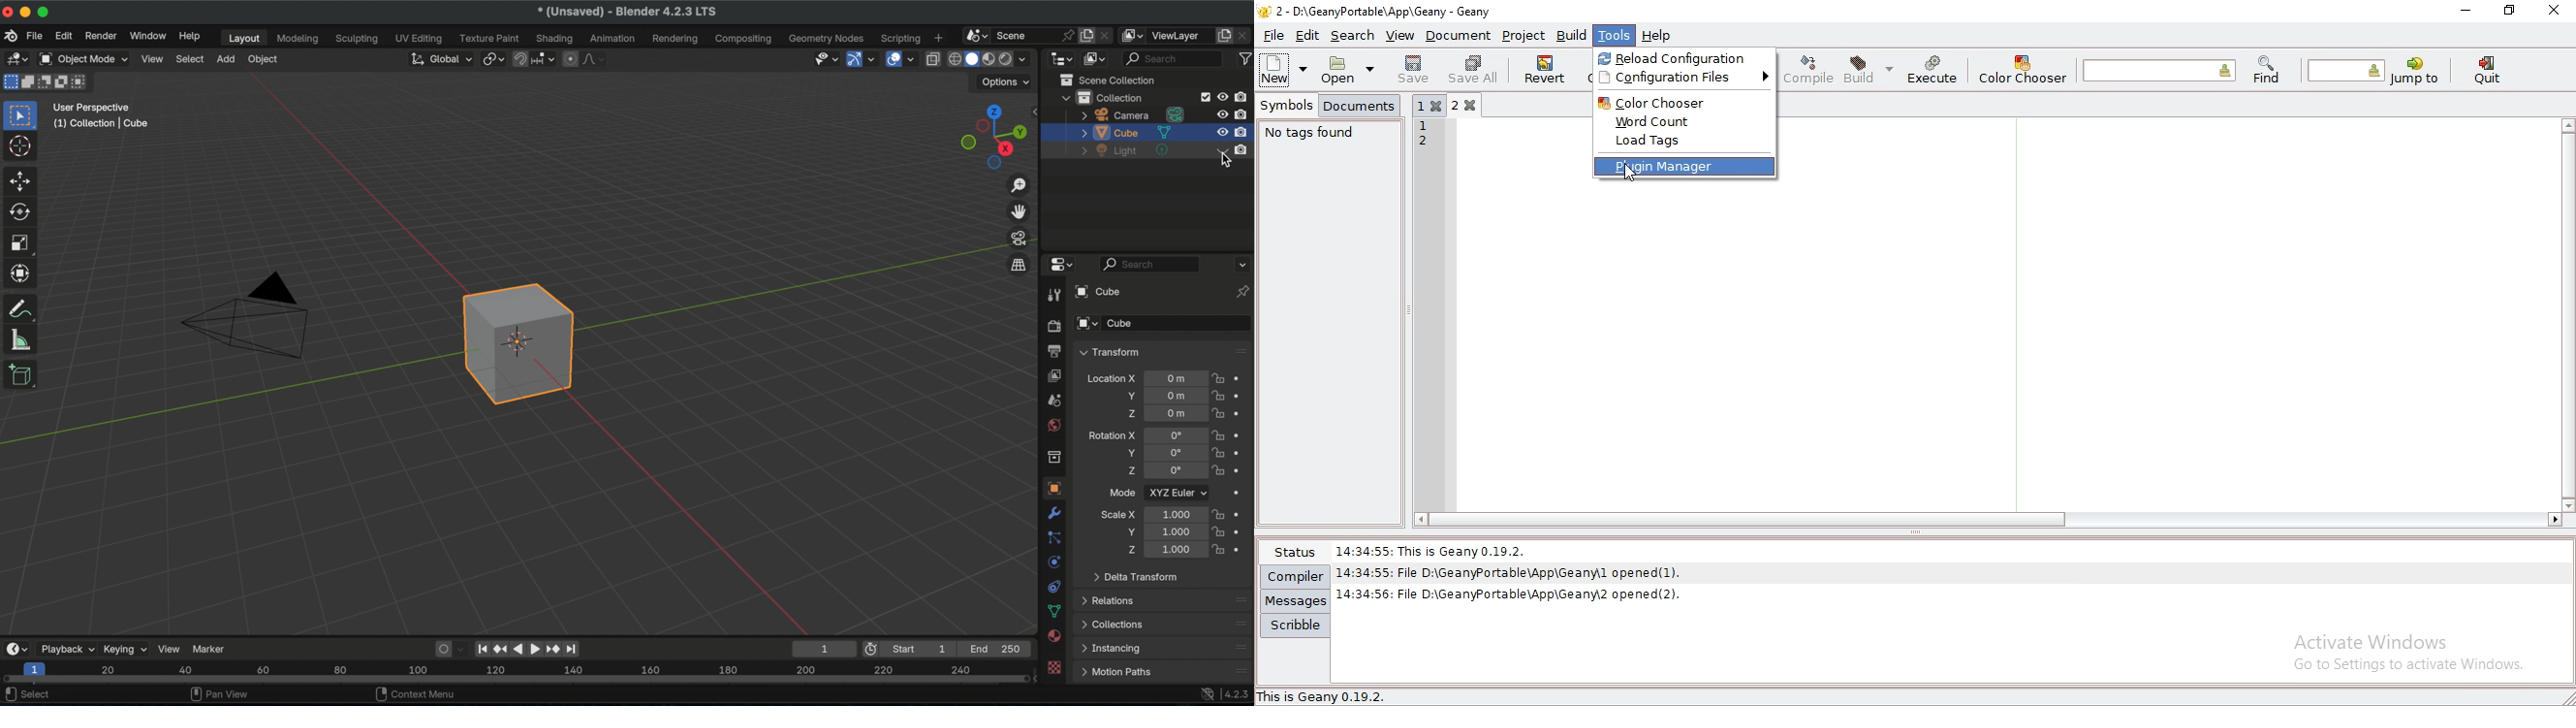  I want to click on browse object to be linked, so click(1099, 292).